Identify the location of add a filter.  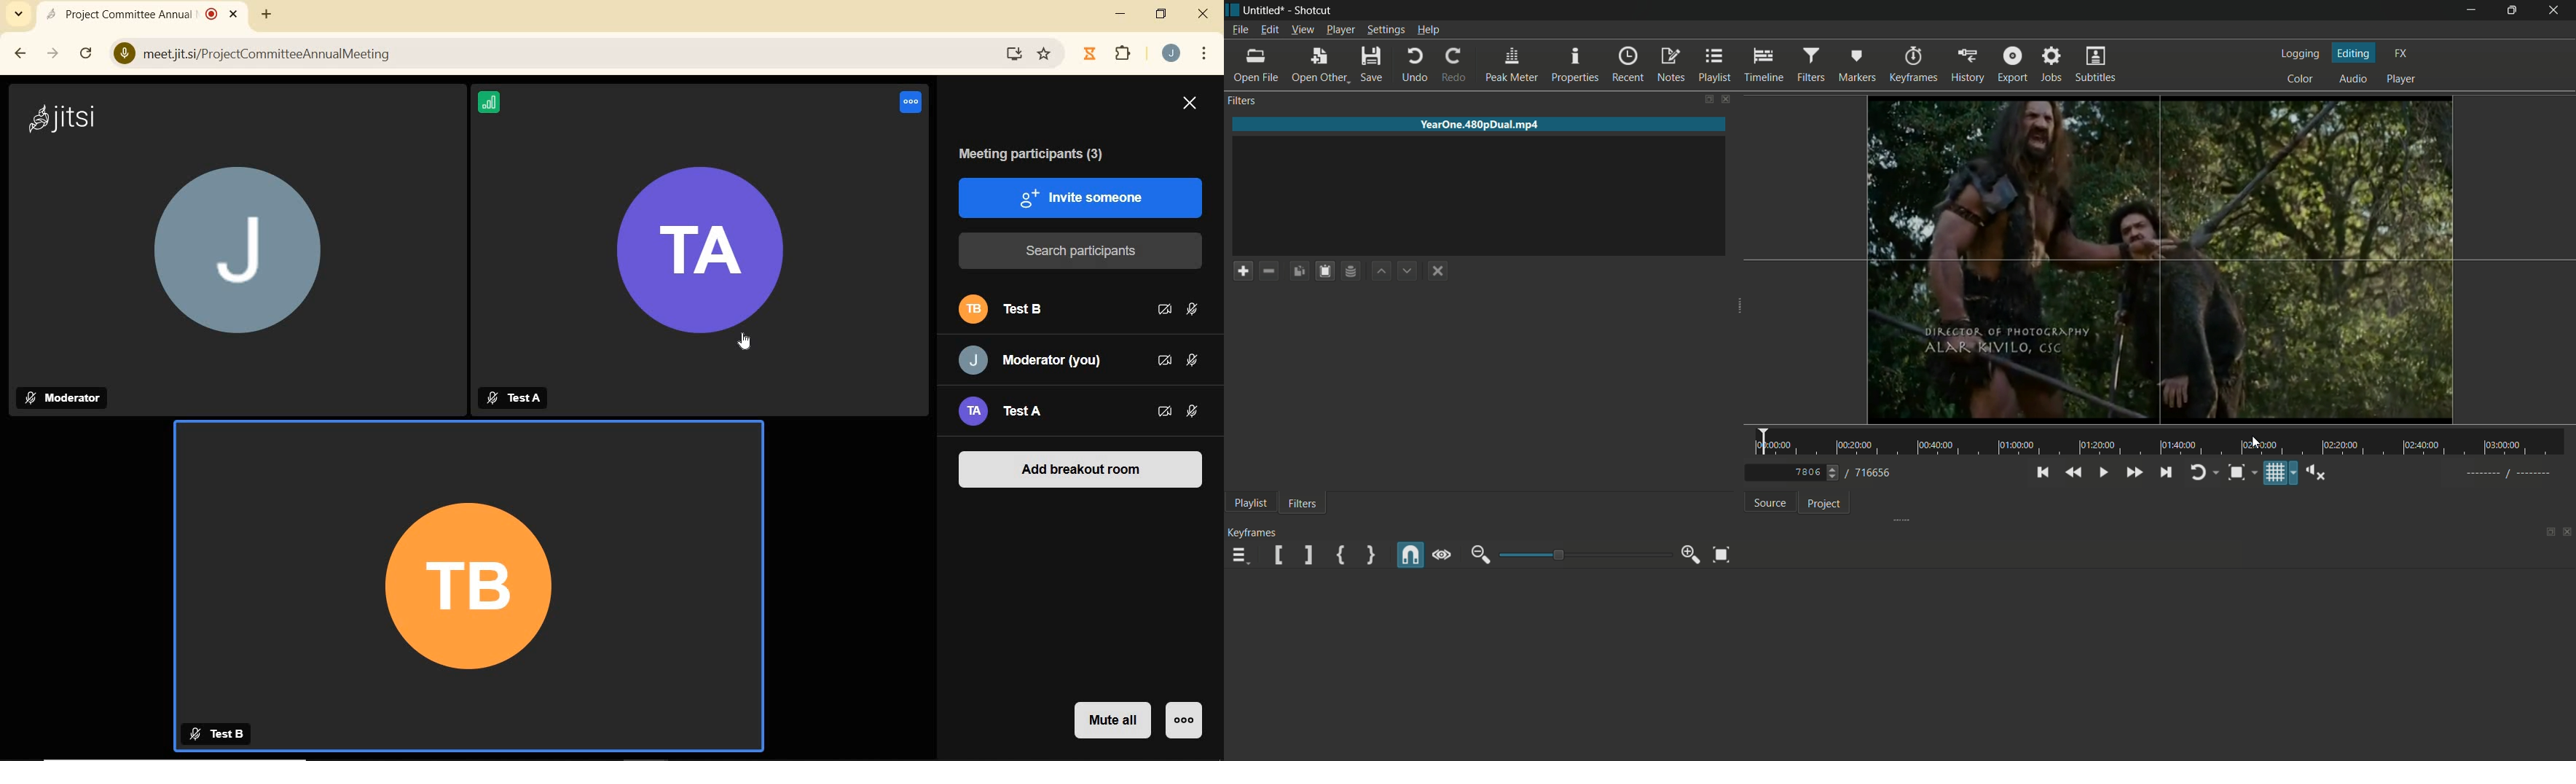
(1242, 271).